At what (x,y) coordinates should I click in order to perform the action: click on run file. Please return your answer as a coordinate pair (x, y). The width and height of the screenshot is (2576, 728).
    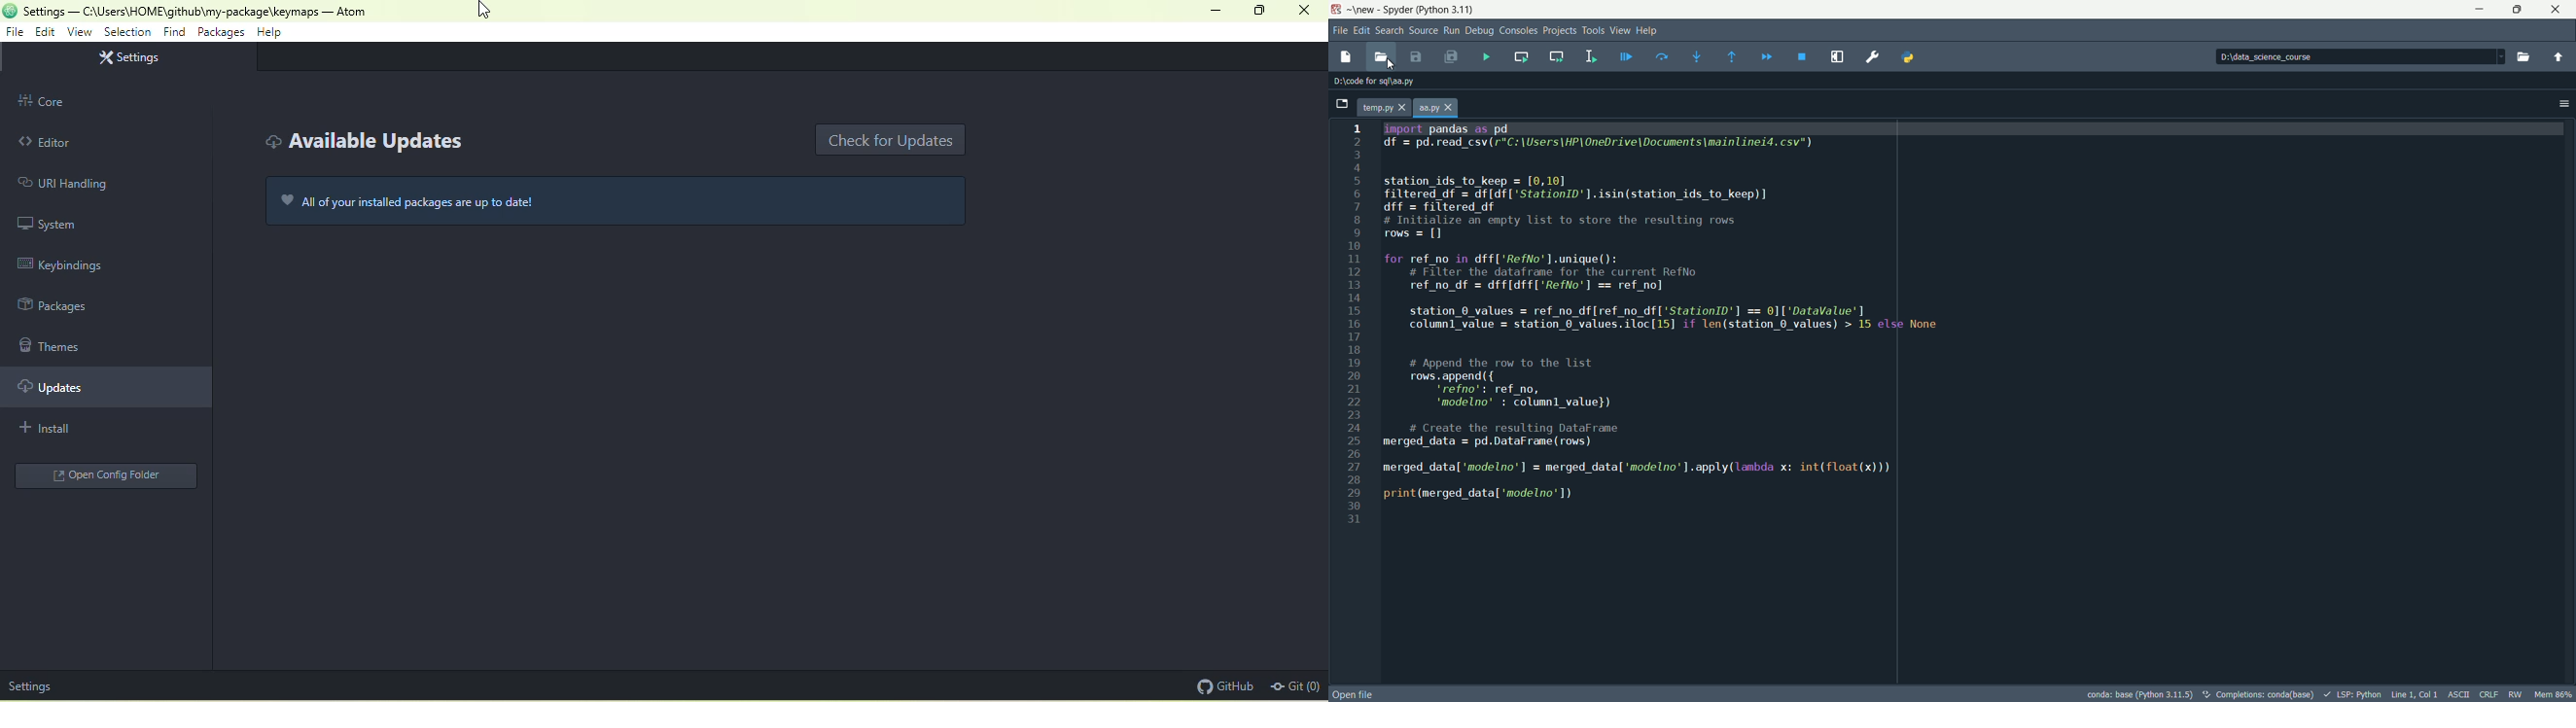
    Looking at the image, I should click on (1486, 58).